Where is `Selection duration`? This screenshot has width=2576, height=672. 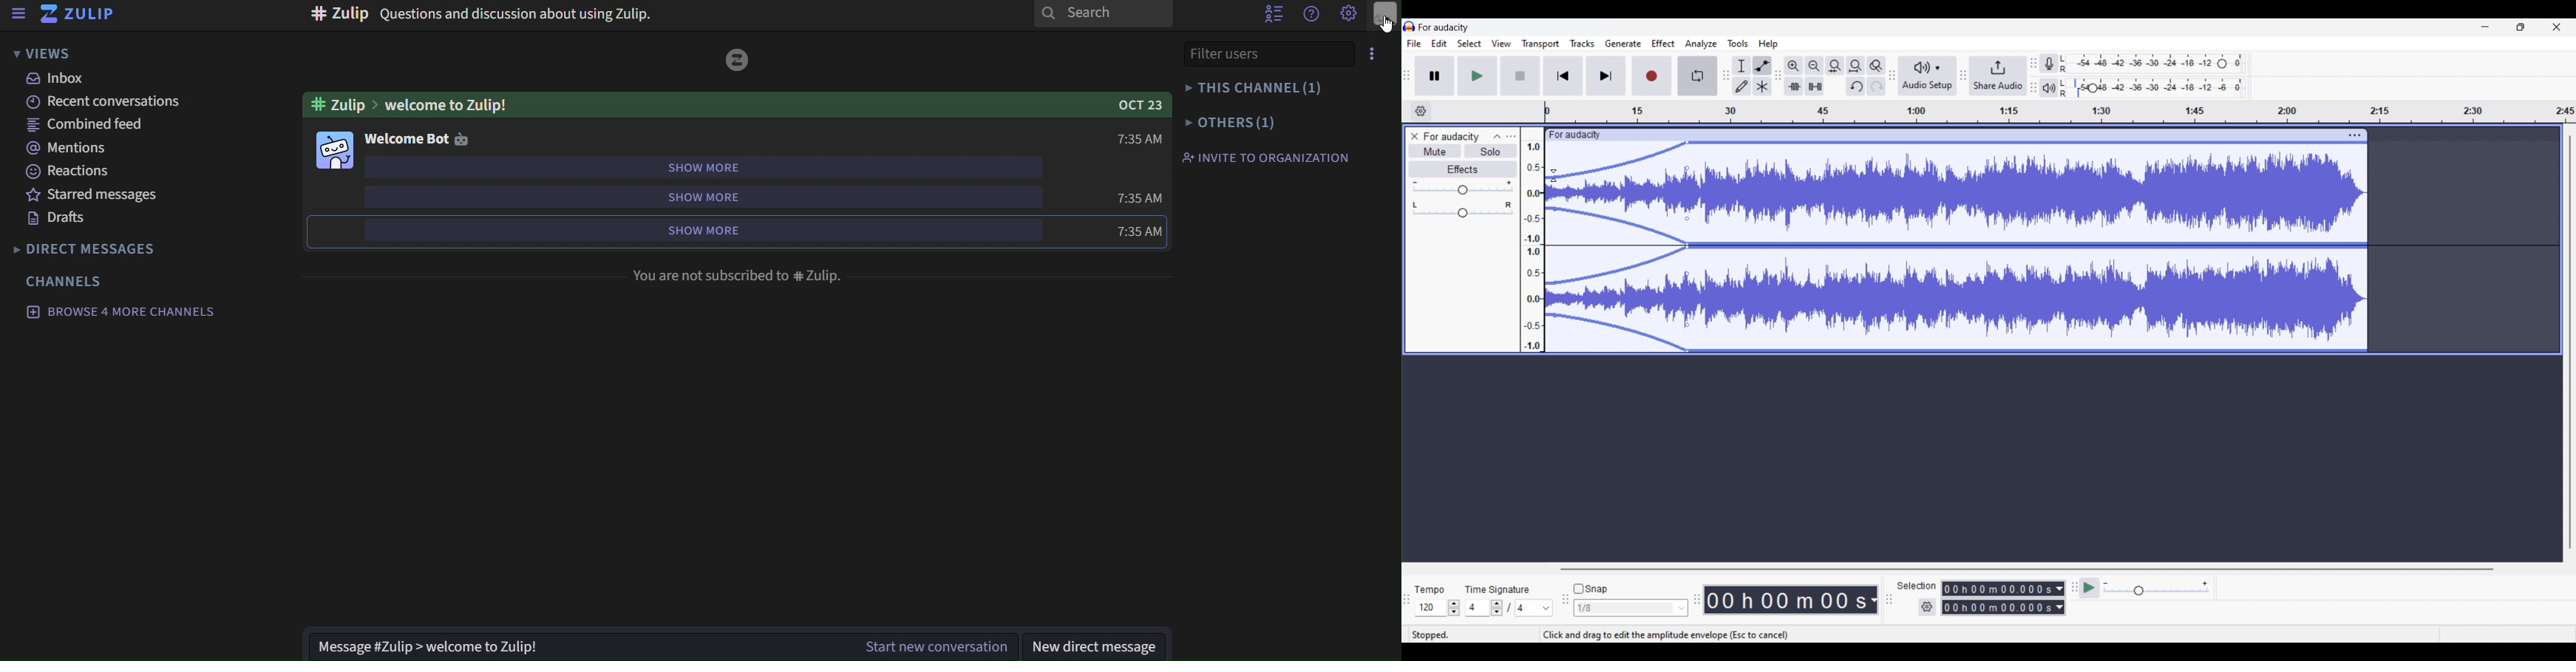 Selection duration is located at coordinates (1997, 597).